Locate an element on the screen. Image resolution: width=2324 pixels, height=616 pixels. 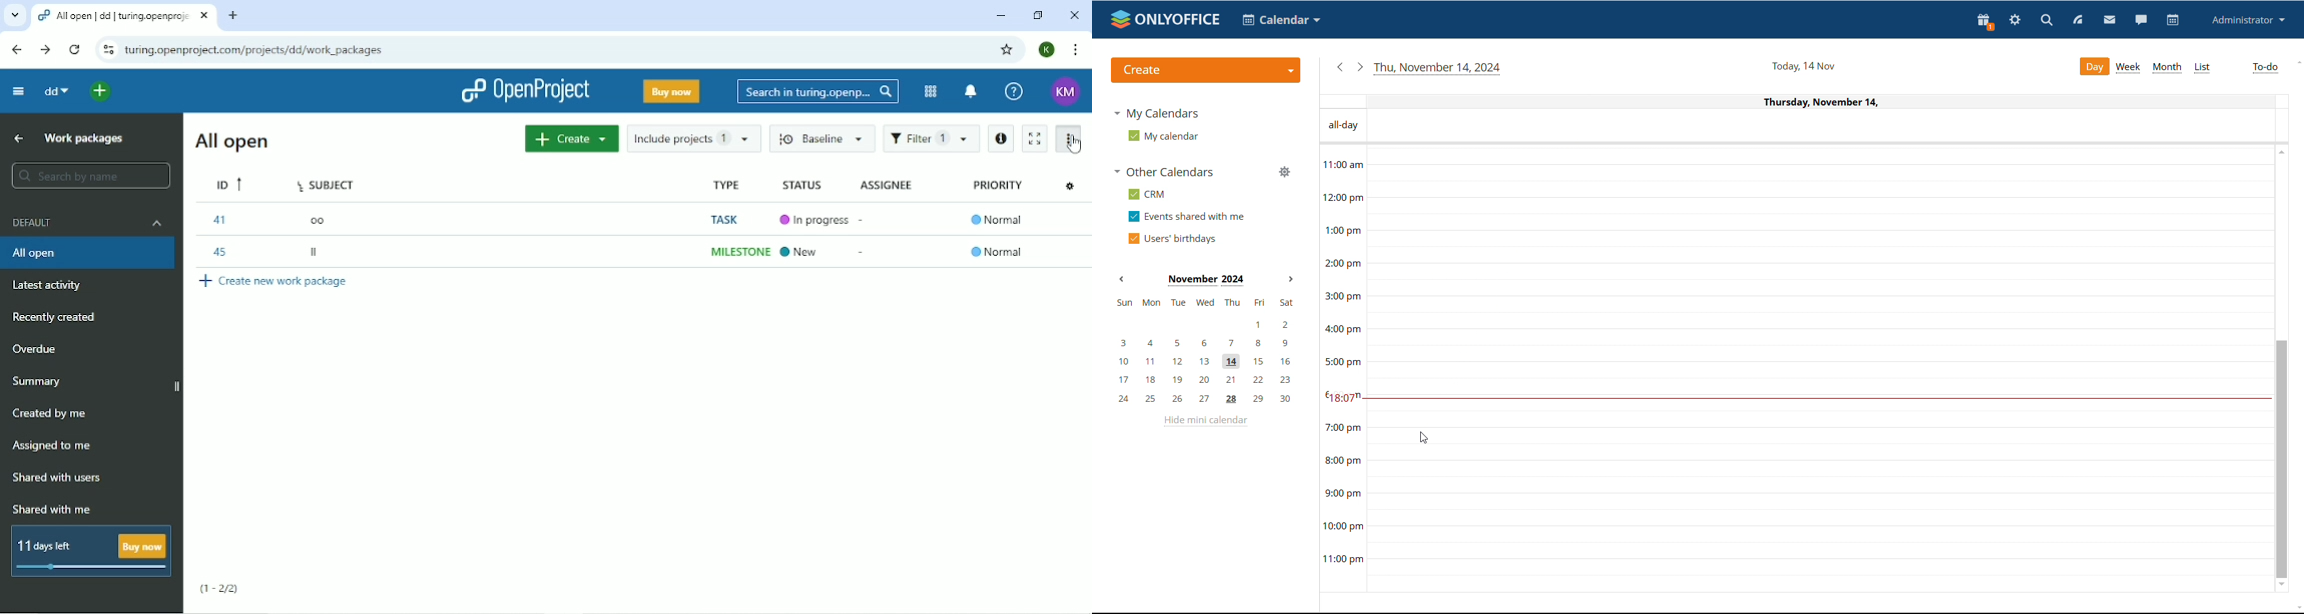
scrollbar is located at coordinates (2282, 459).